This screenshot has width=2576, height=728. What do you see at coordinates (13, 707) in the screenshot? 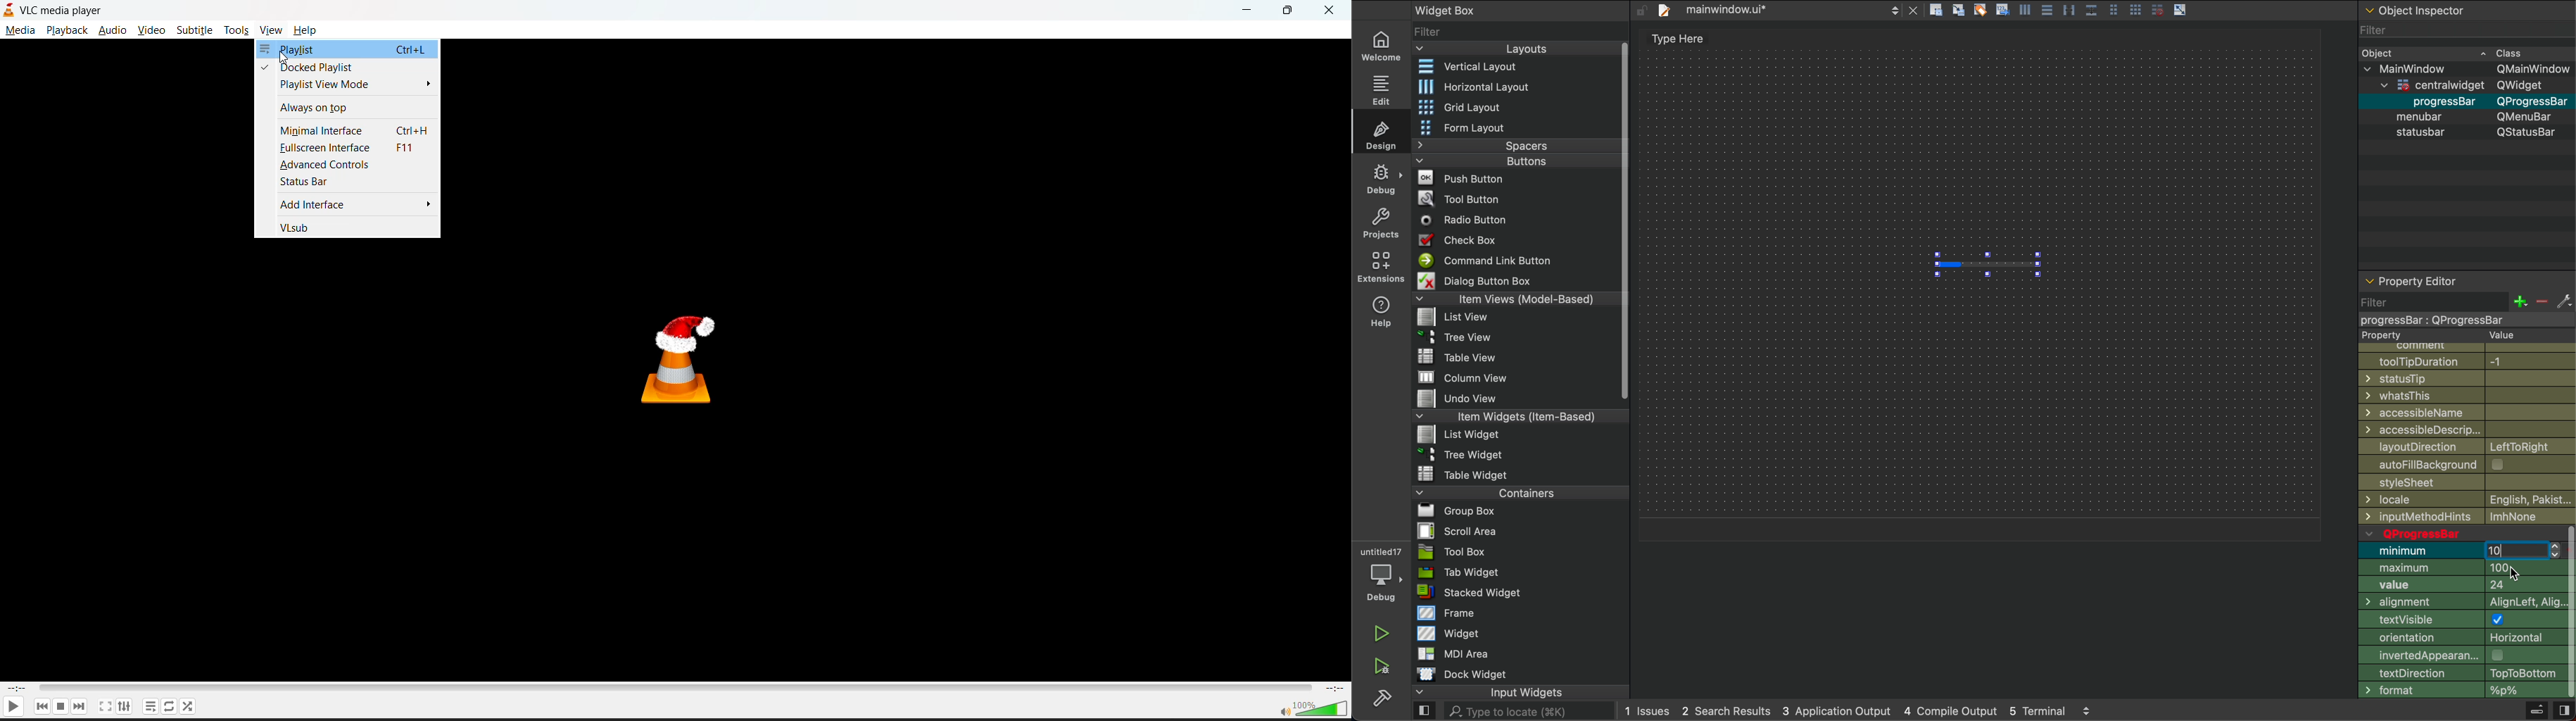
I see `play` at bounding box center [13, 707].